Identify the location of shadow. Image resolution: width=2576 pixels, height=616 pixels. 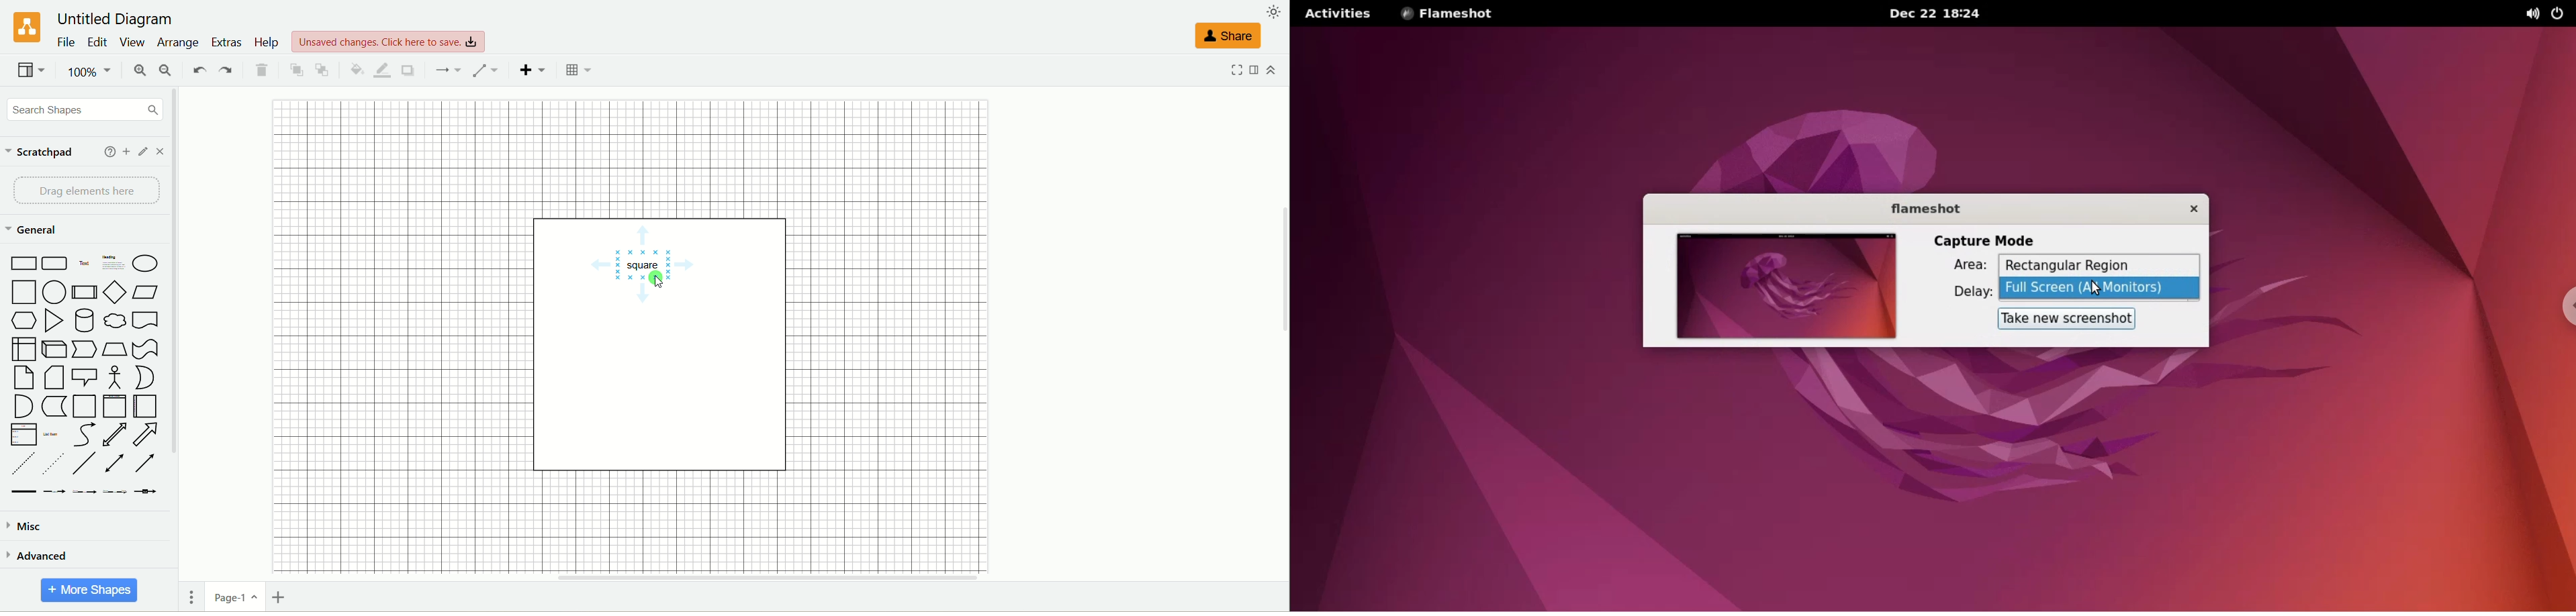
(408, 70).